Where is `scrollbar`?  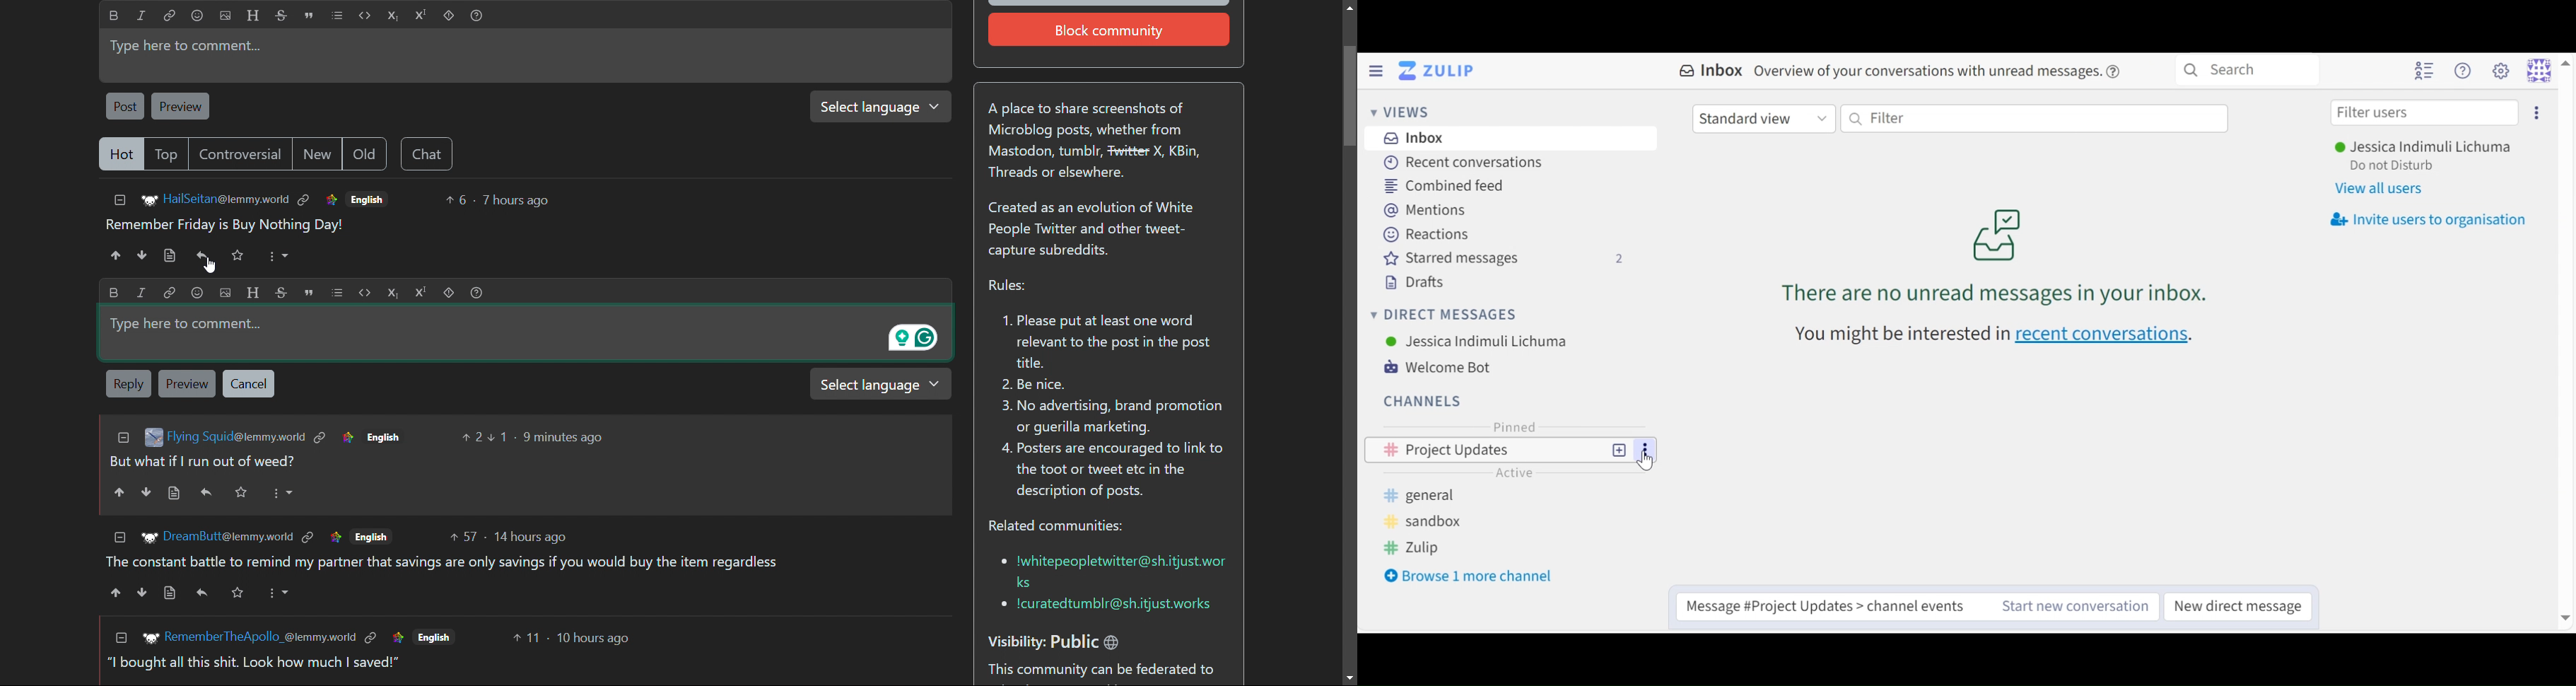
scrollbar is located at coordinates (1348, 338).